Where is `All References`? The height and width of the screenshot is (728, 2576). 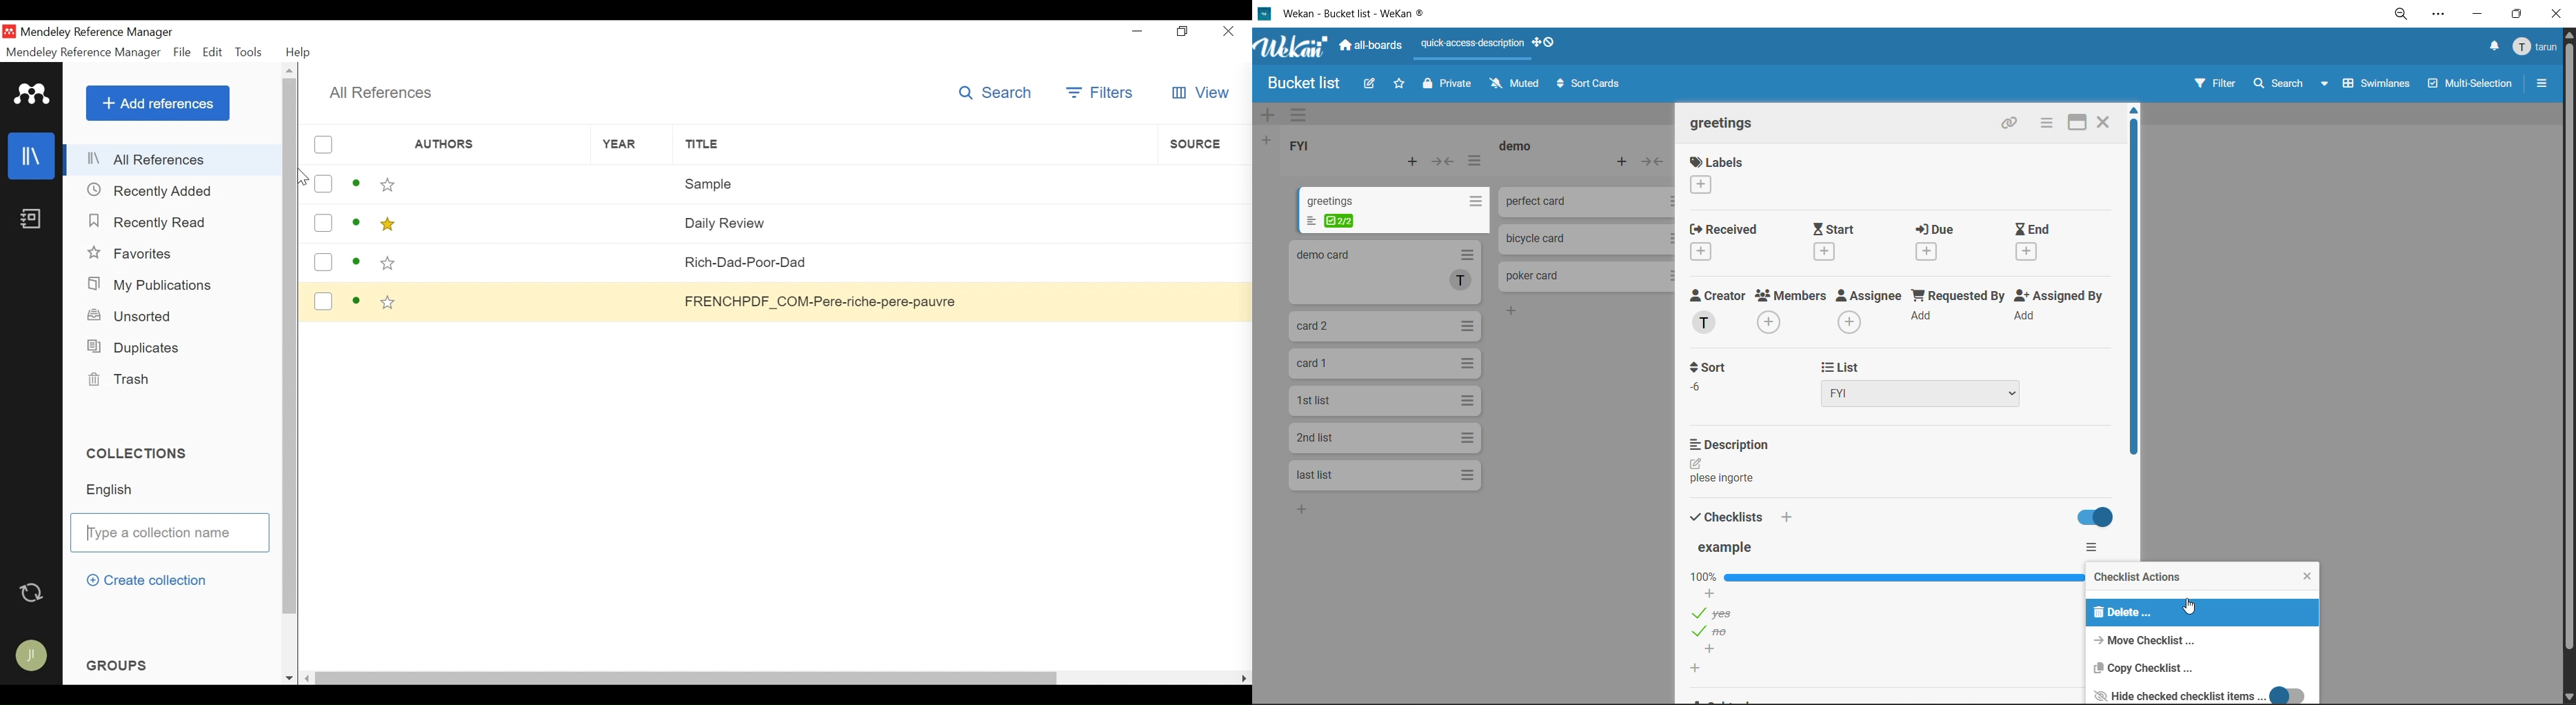 All References is located at coordinates (380, 93).